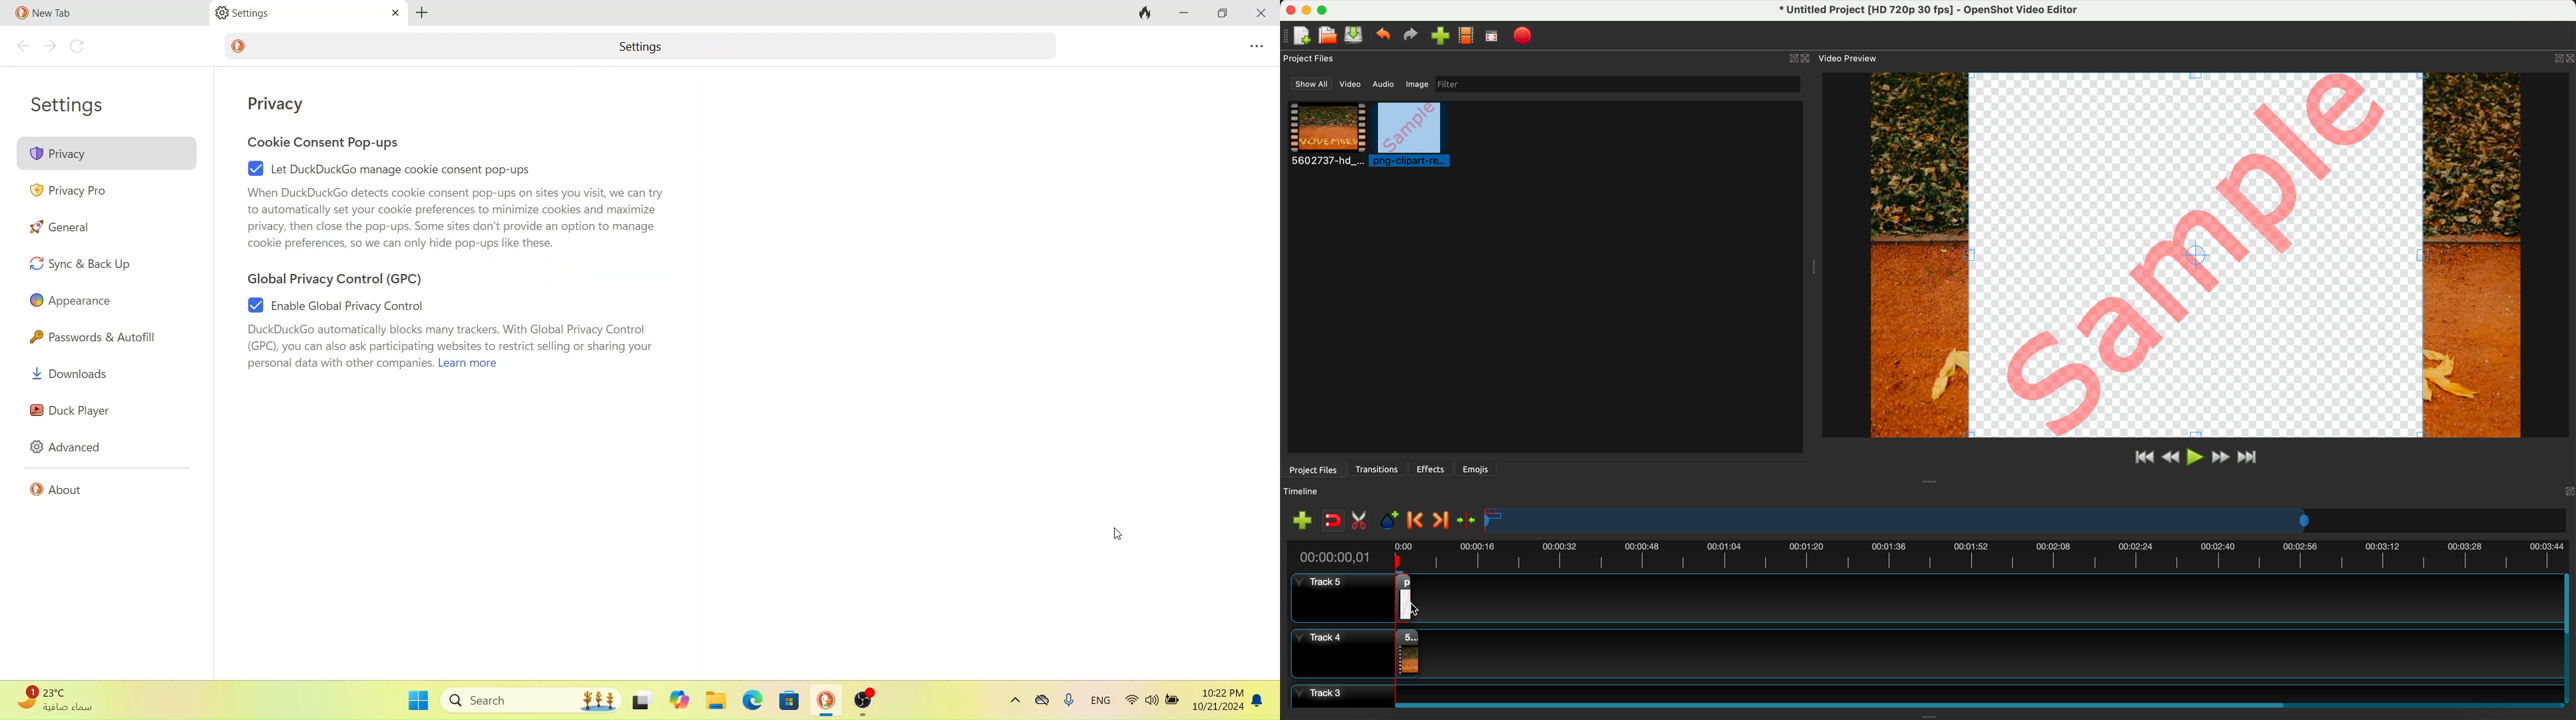 This screenshot has height=728, width=2576. Describe the element at coordinates (1355, 35) in the screenshot. I see `save file` at that location.